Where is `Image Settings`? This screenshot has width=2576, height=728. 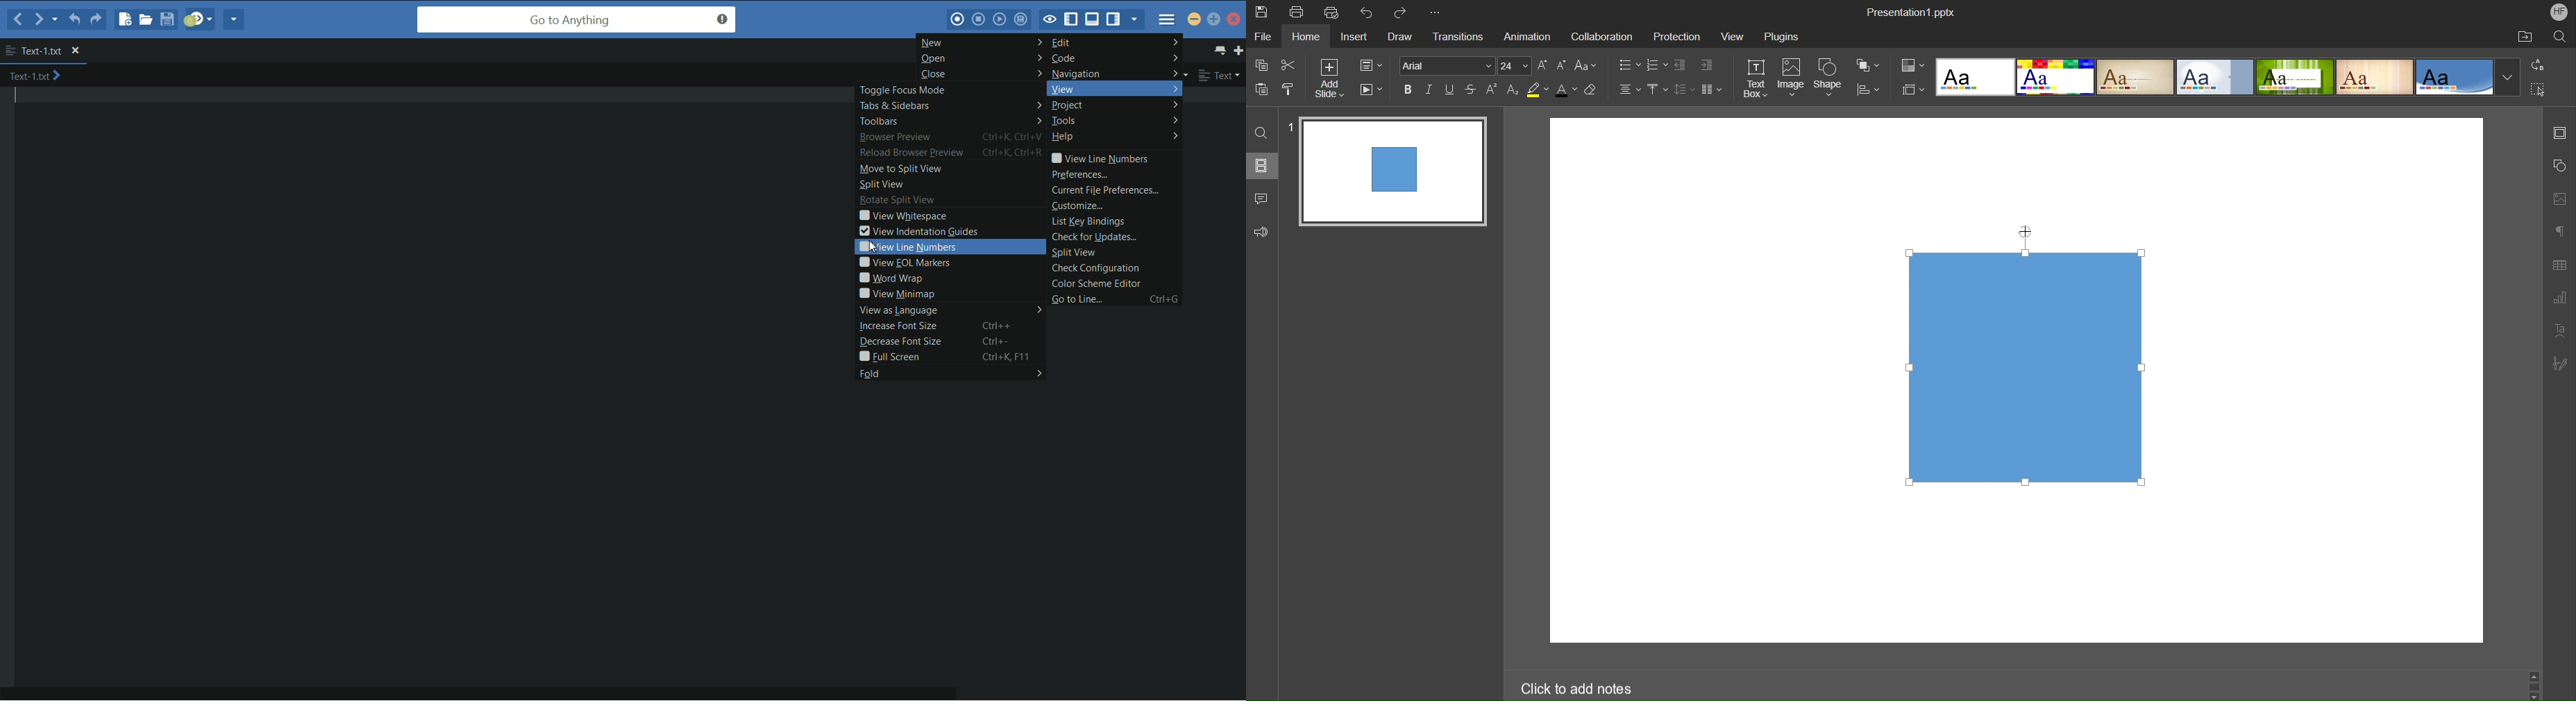 Image Settings is located at coordinates (2559, 199).